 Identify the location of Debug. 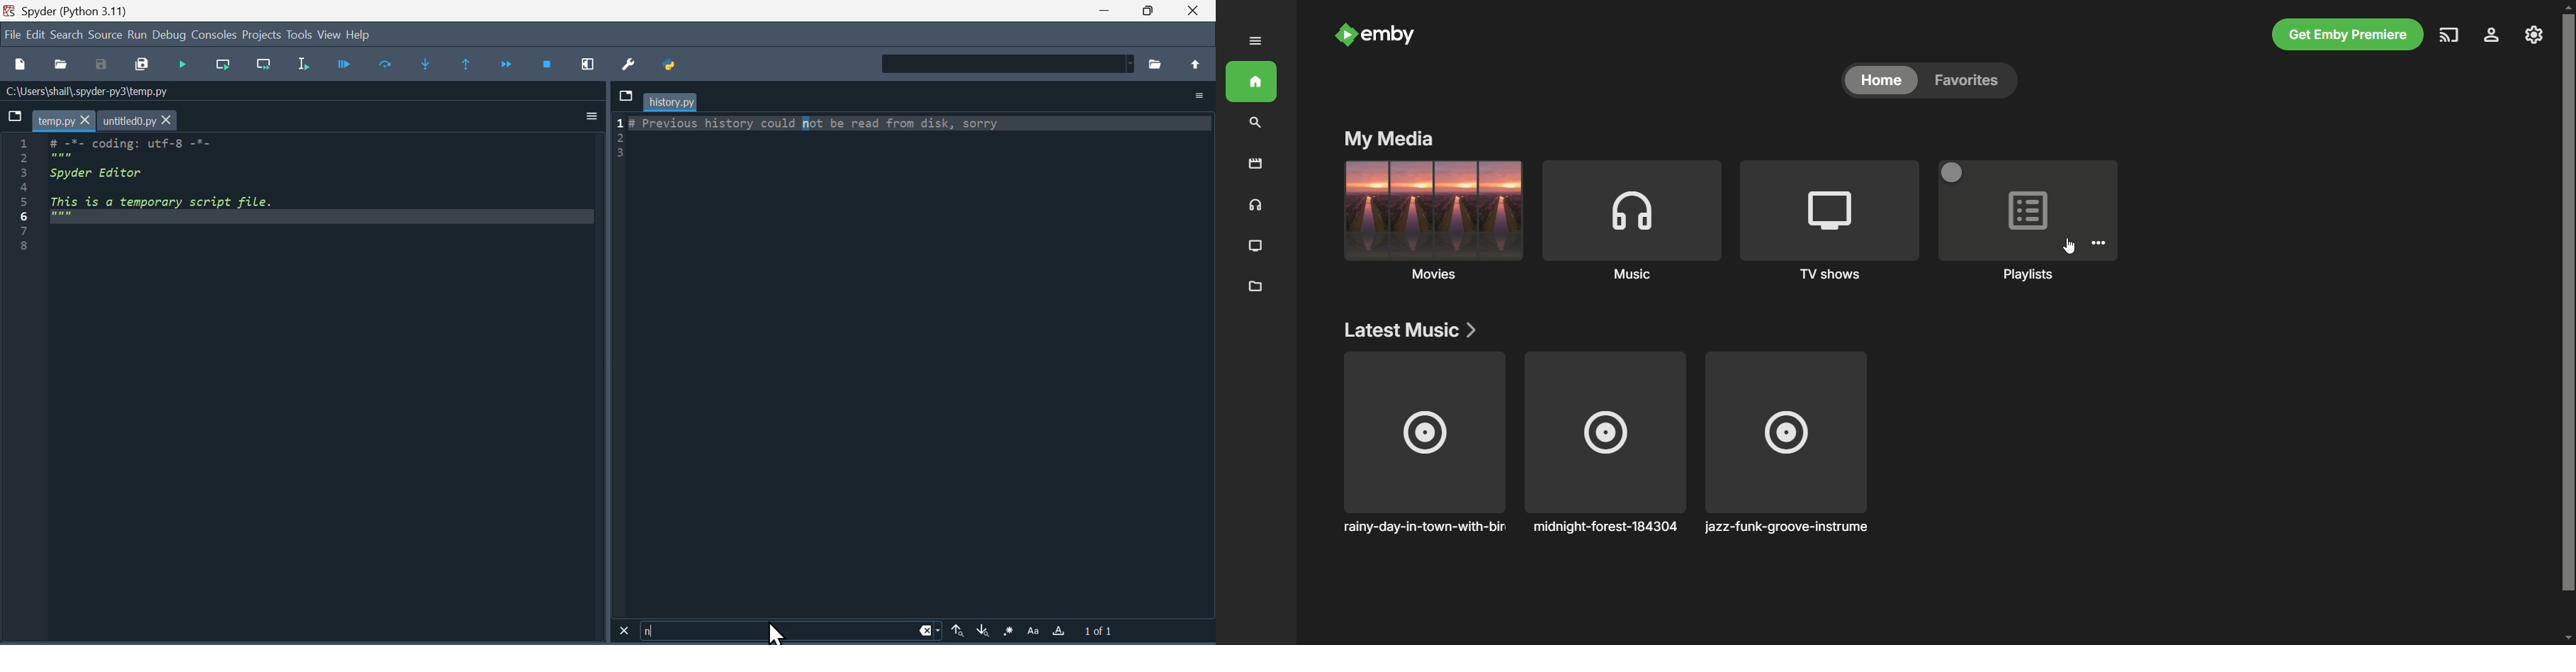
(169, 34).